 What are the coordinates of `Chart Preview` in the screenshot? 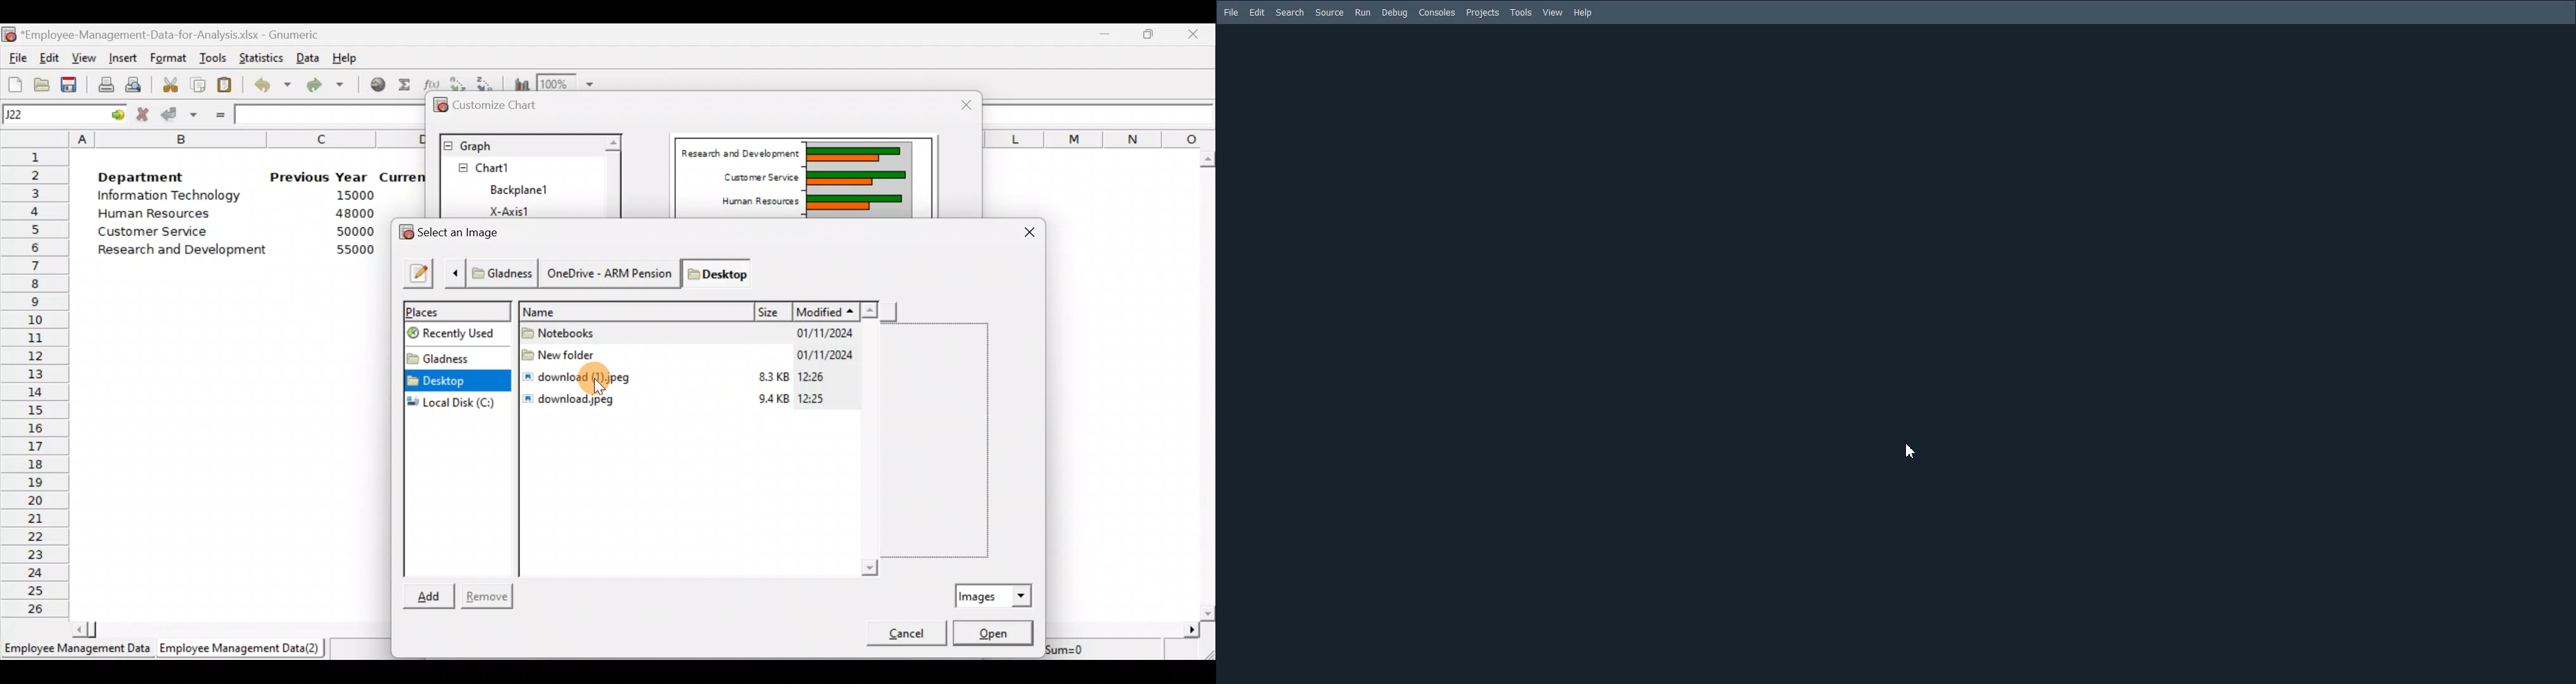 It's located at (857, 179).